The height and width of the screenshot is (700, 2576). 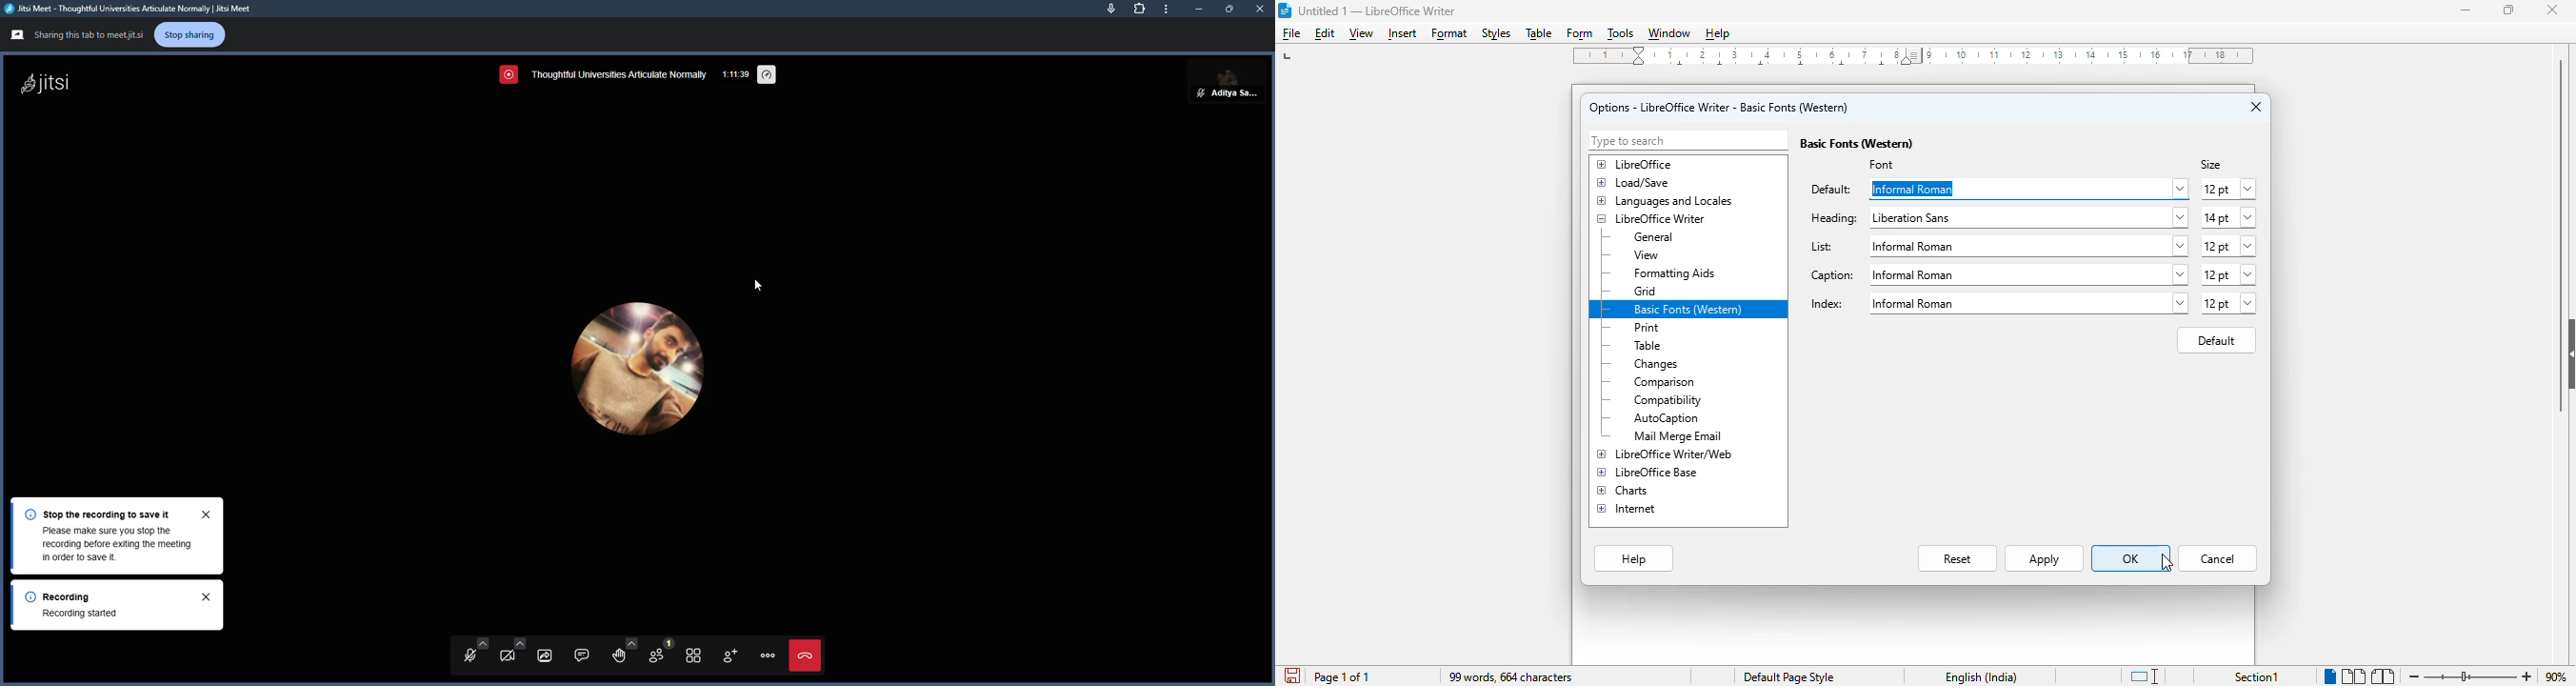 I want to click on menu, so click(x=765, y=657).